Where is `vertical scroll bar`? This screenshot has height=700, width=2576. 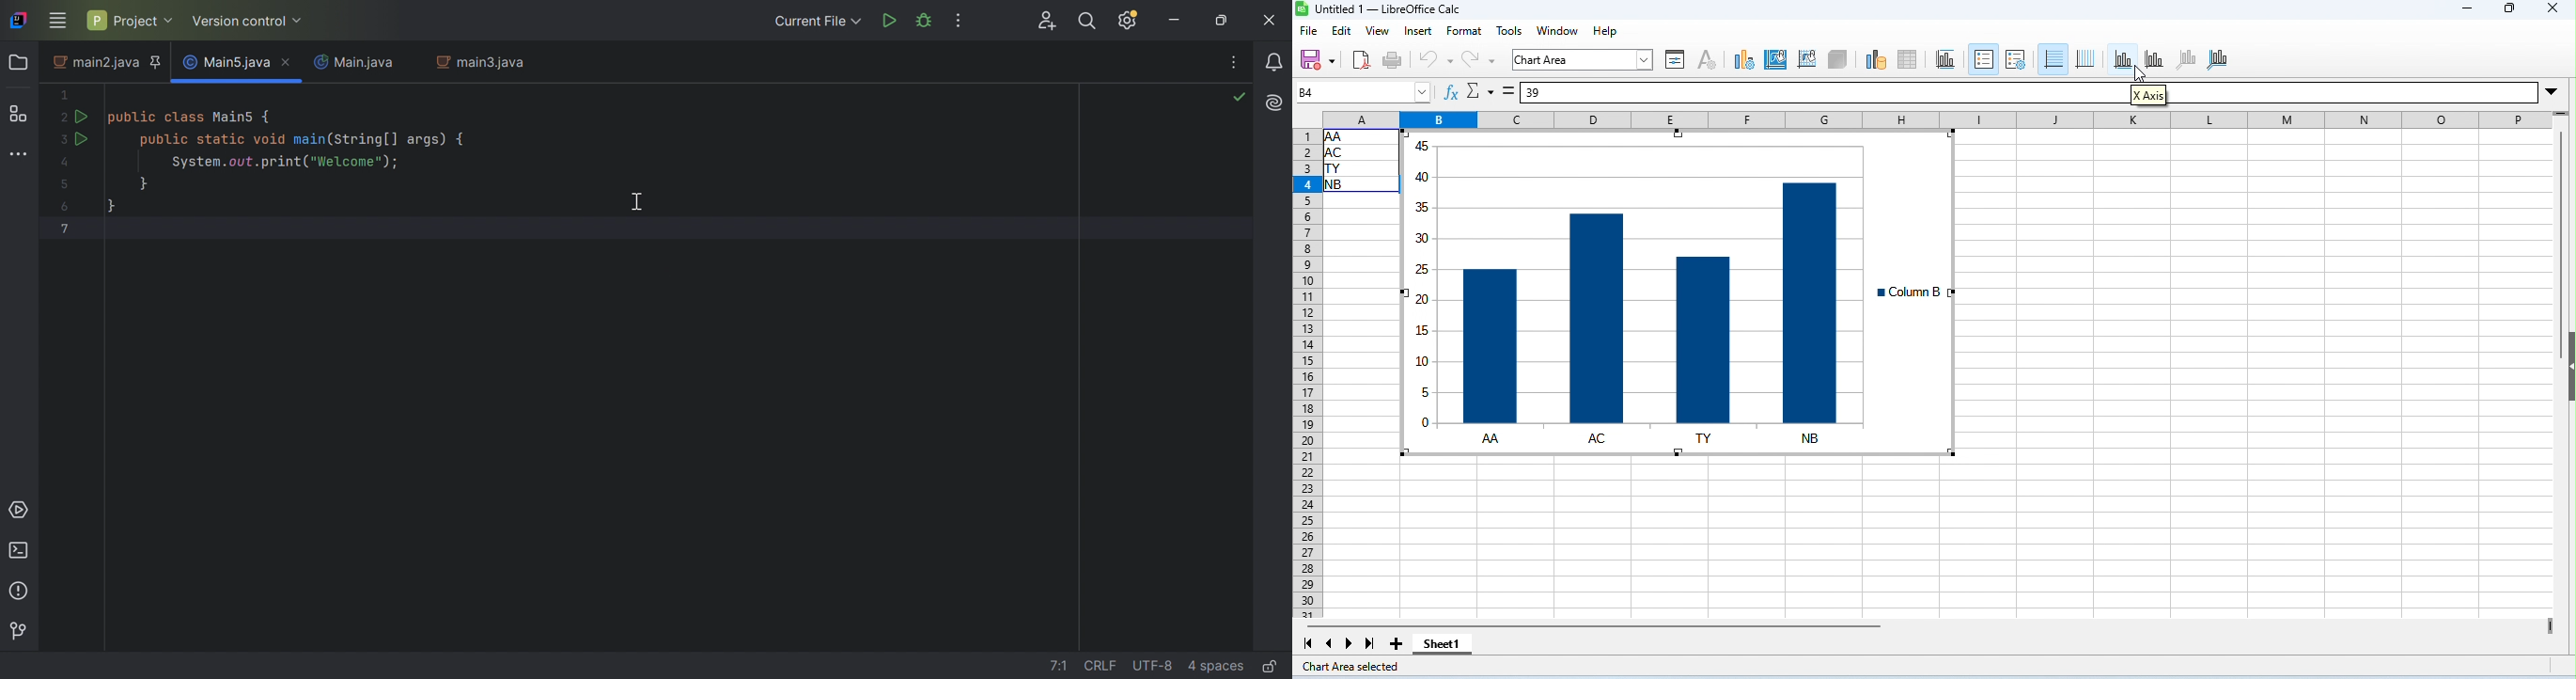
vertical scroll bar is located at coordinates (2558, 247).